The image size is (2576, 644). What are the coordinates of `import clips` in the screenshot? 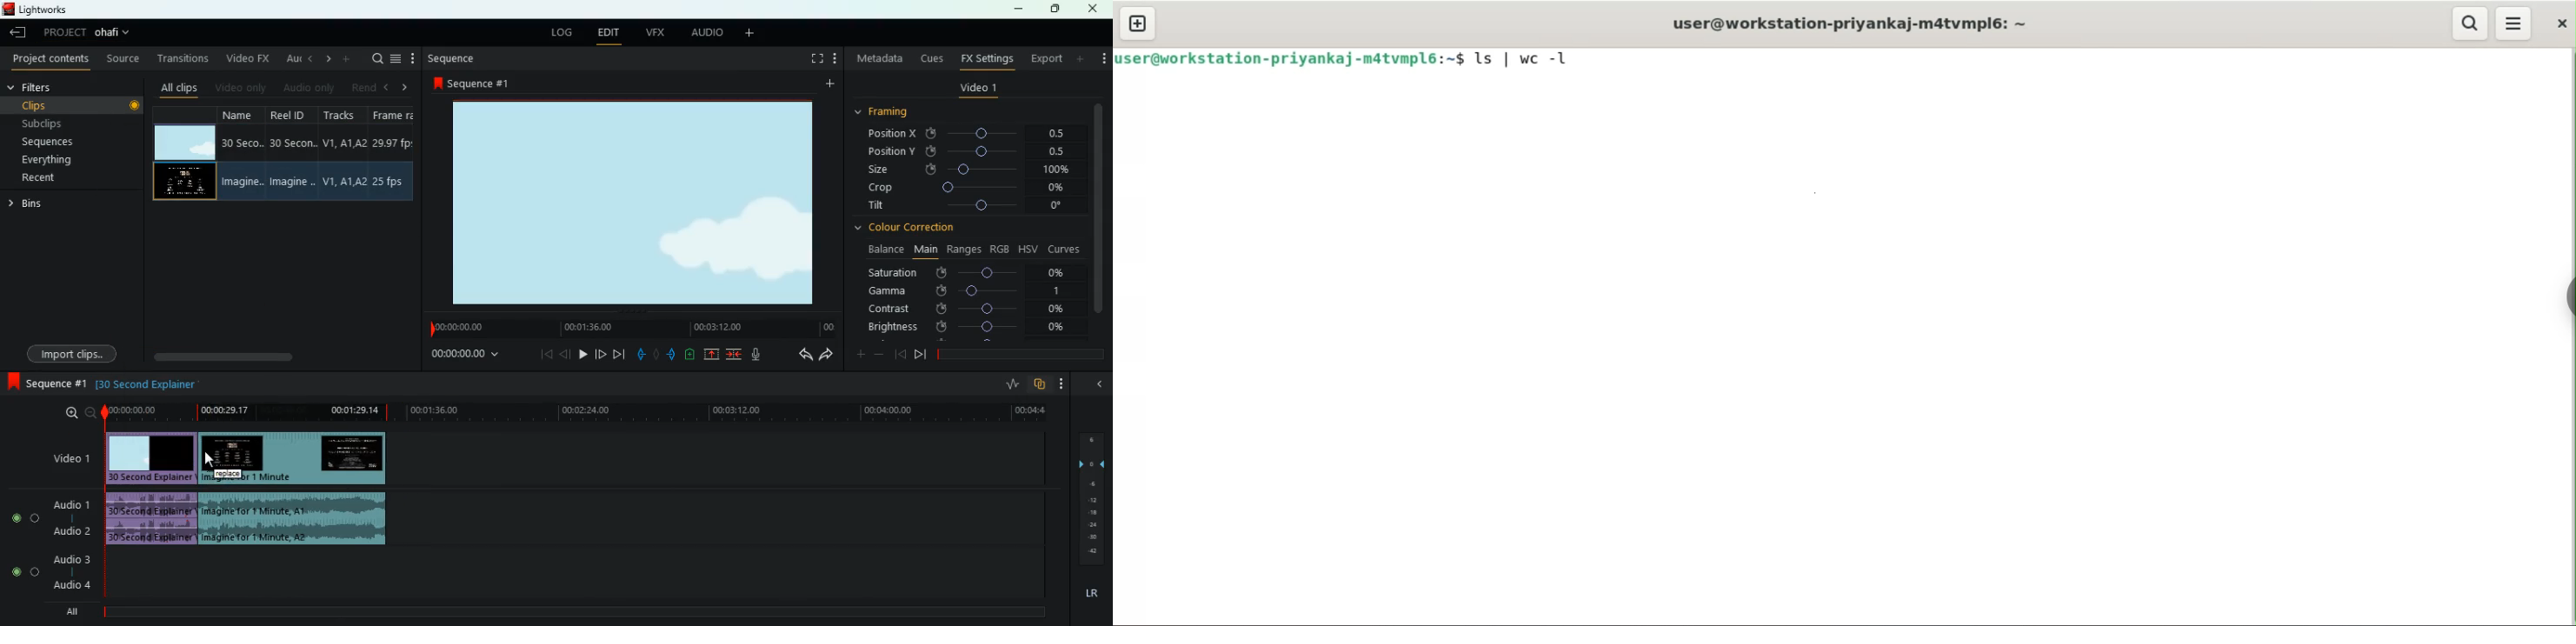 It's located at (75, 352).